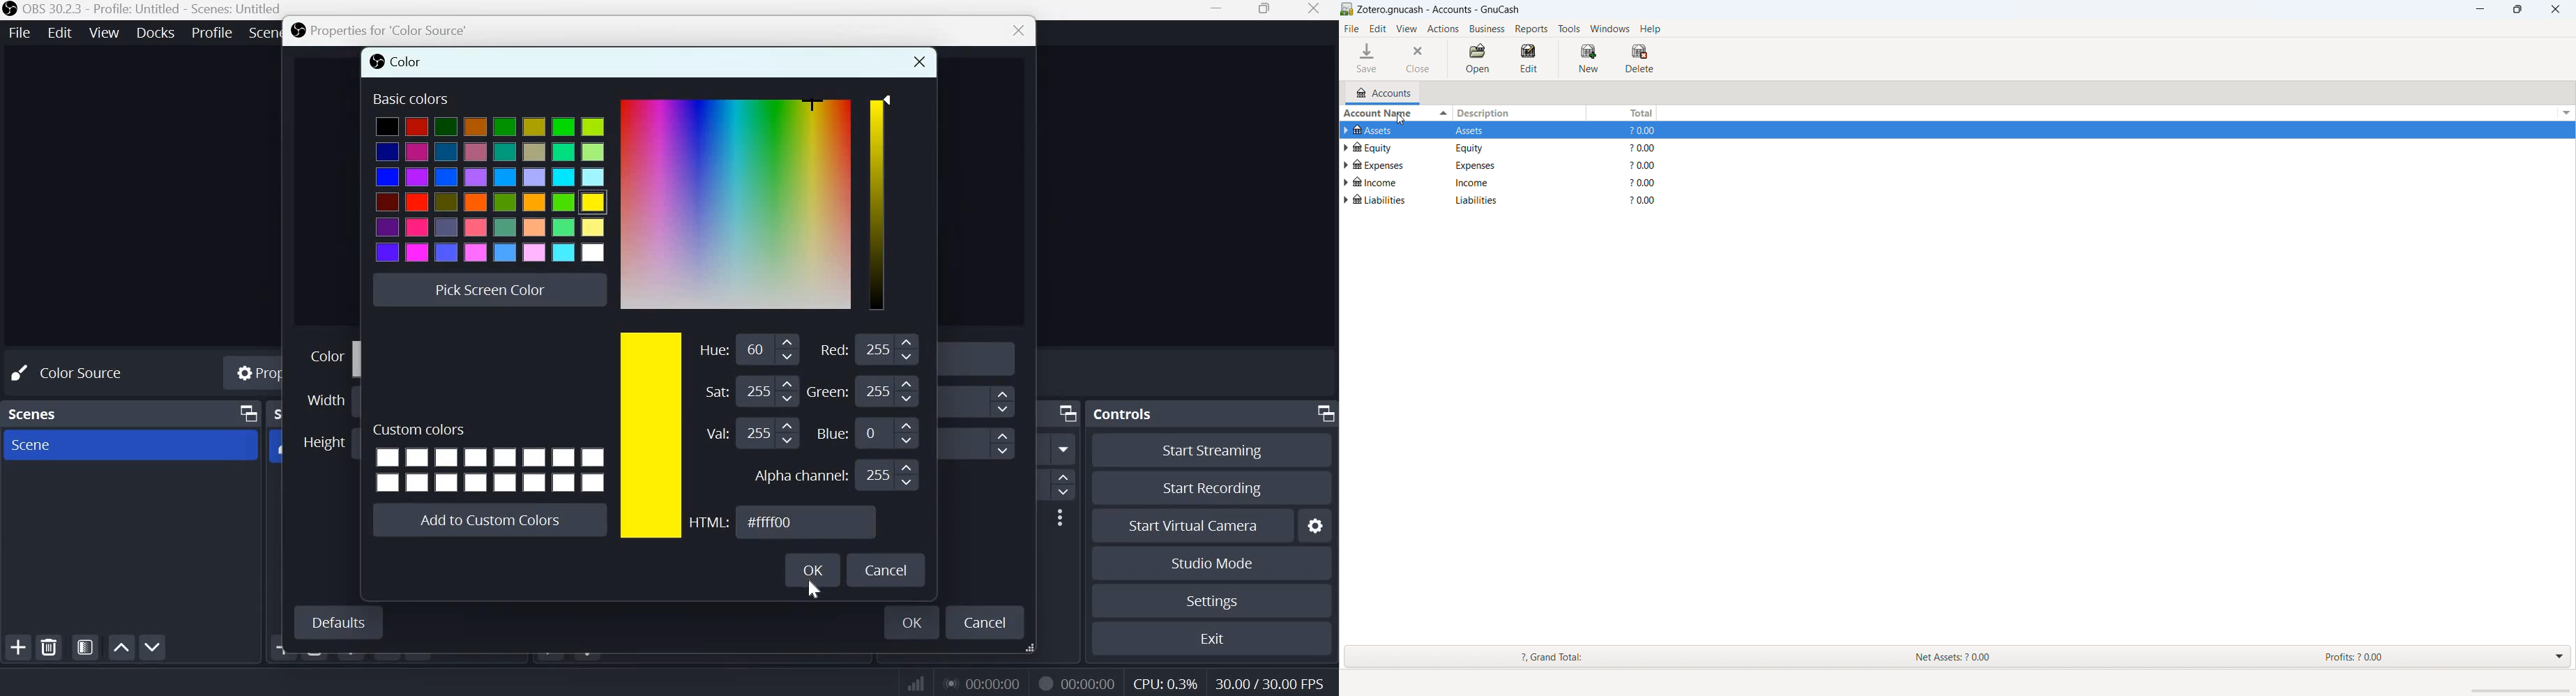 The width and height of the screenshot is (2576, 700). I want to click on Dock Options icon, so click(1322, 412).